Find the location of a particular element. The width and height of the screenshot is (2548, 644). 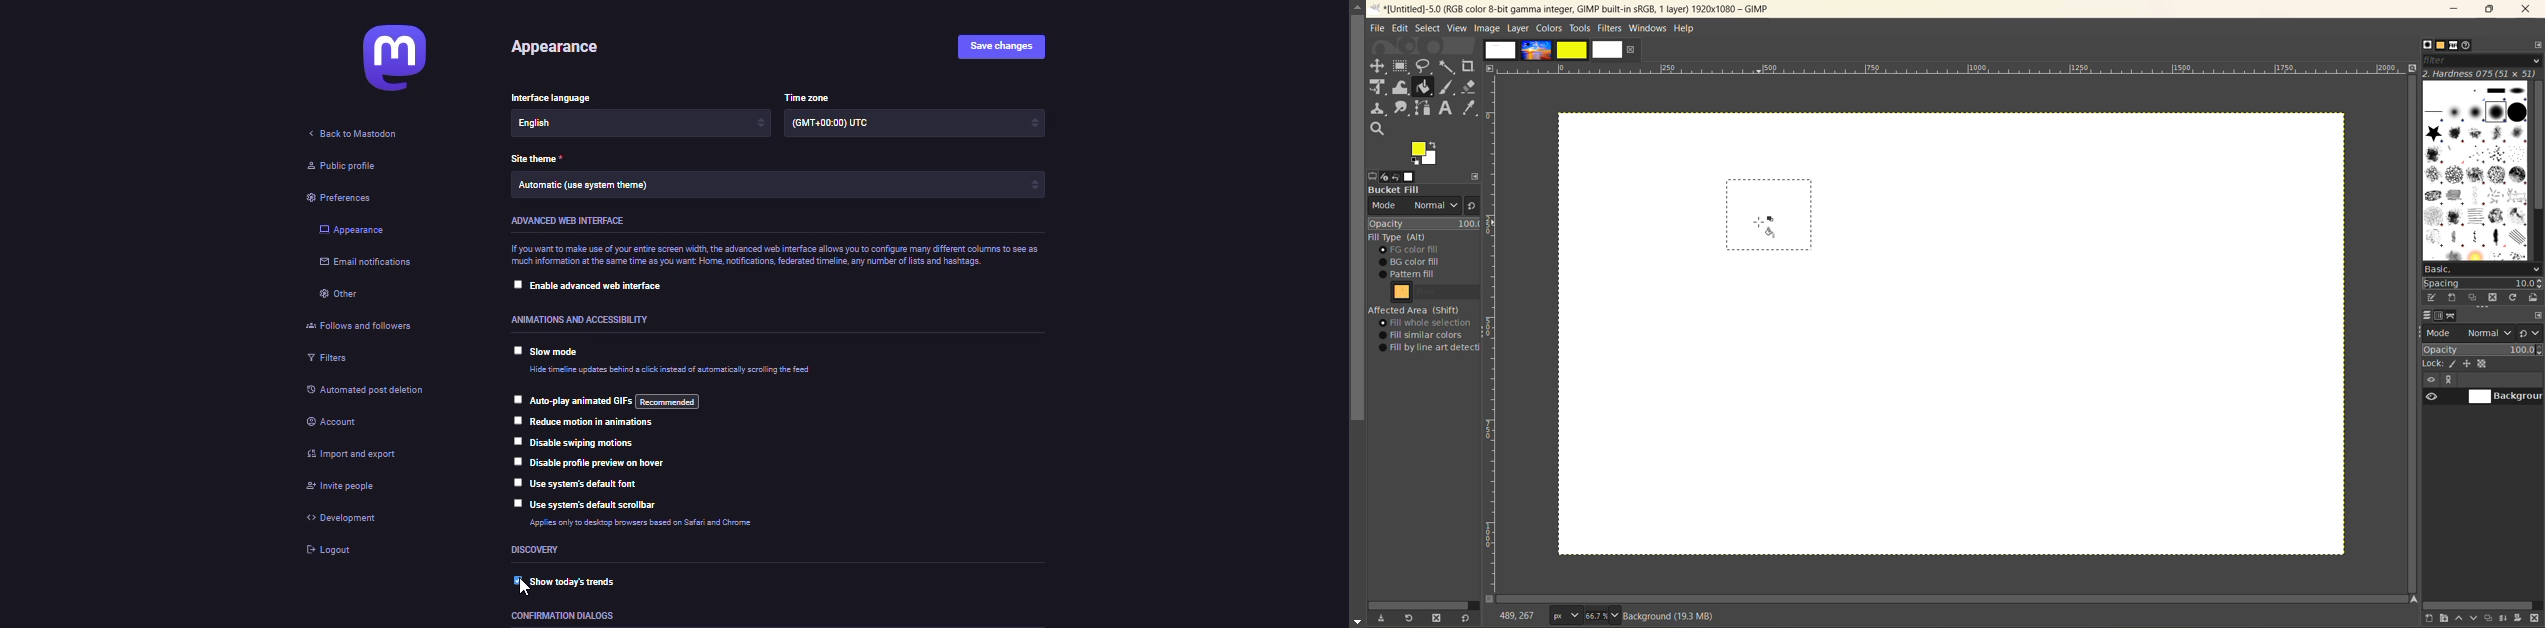

advanced web interface is located at coordinates (570, 222).